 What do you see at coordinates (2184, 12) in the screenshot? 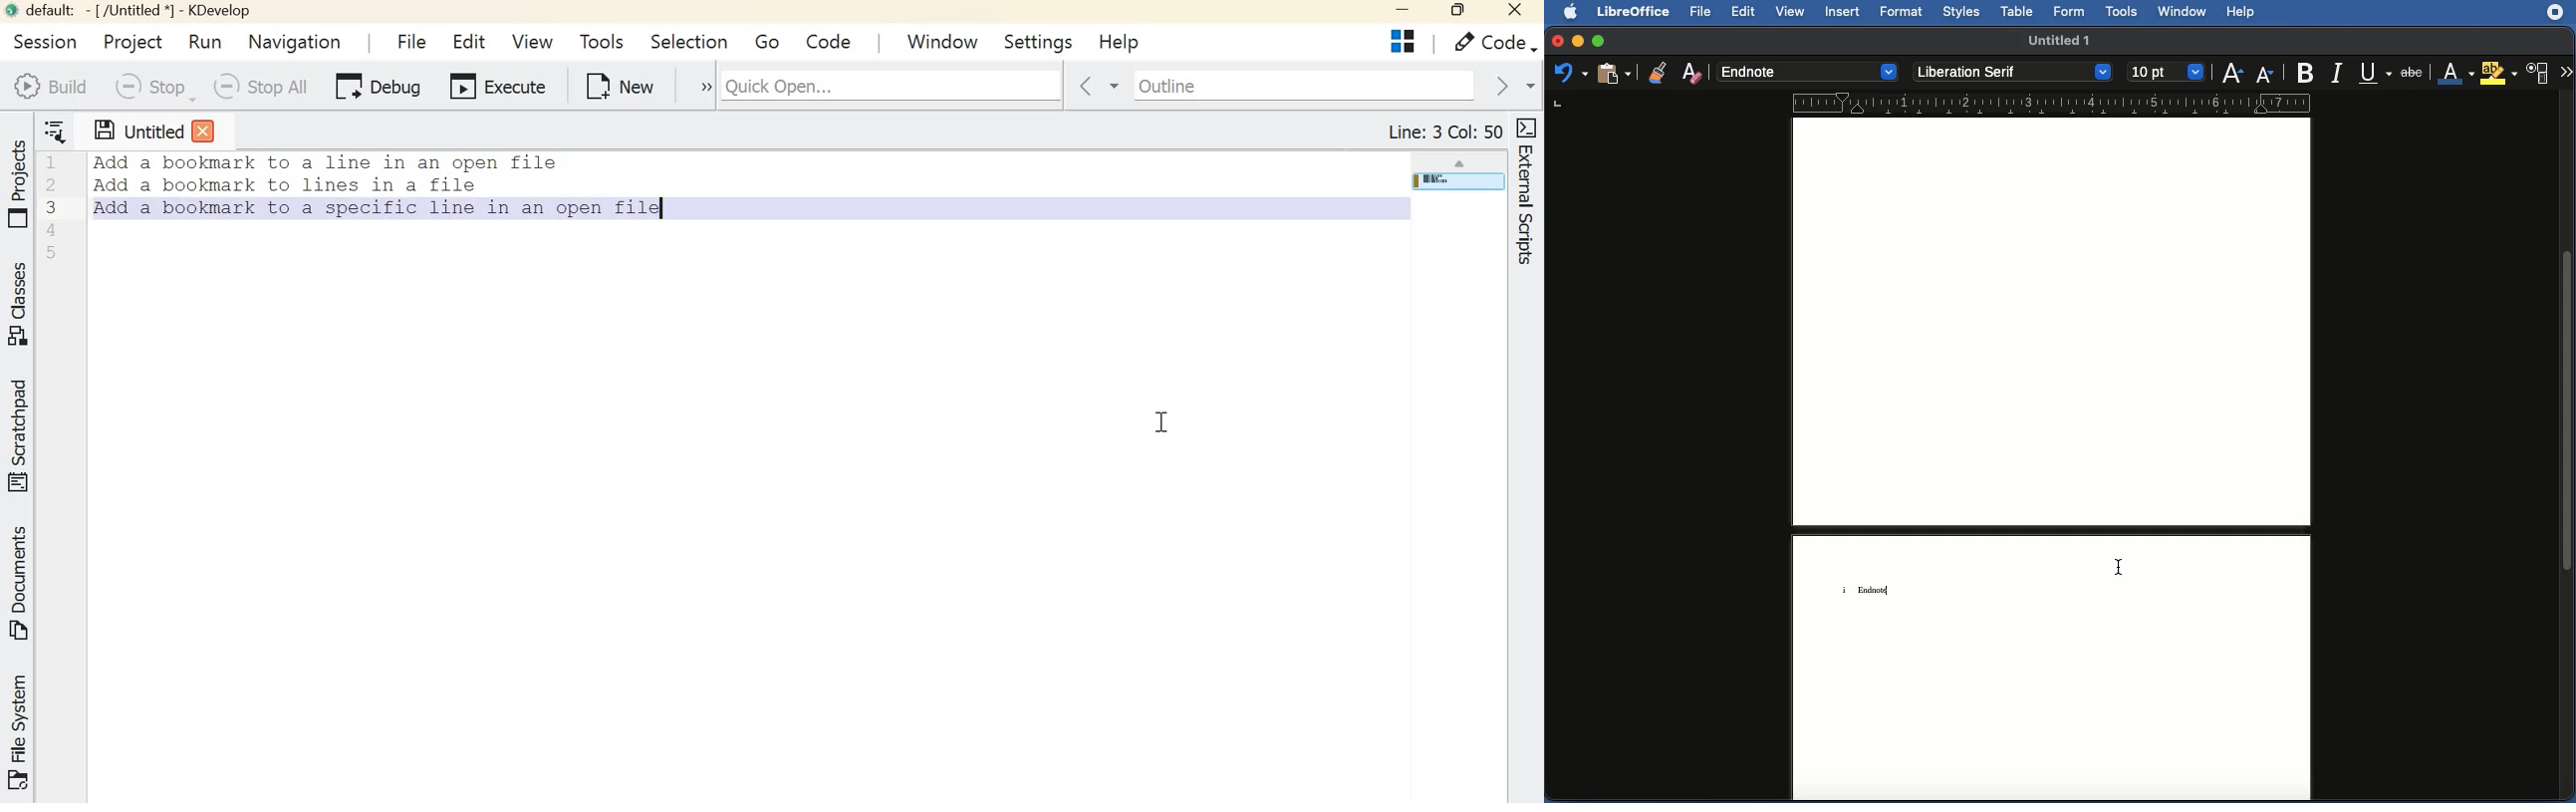
I see `Window` at bounding box center [2184, 12].